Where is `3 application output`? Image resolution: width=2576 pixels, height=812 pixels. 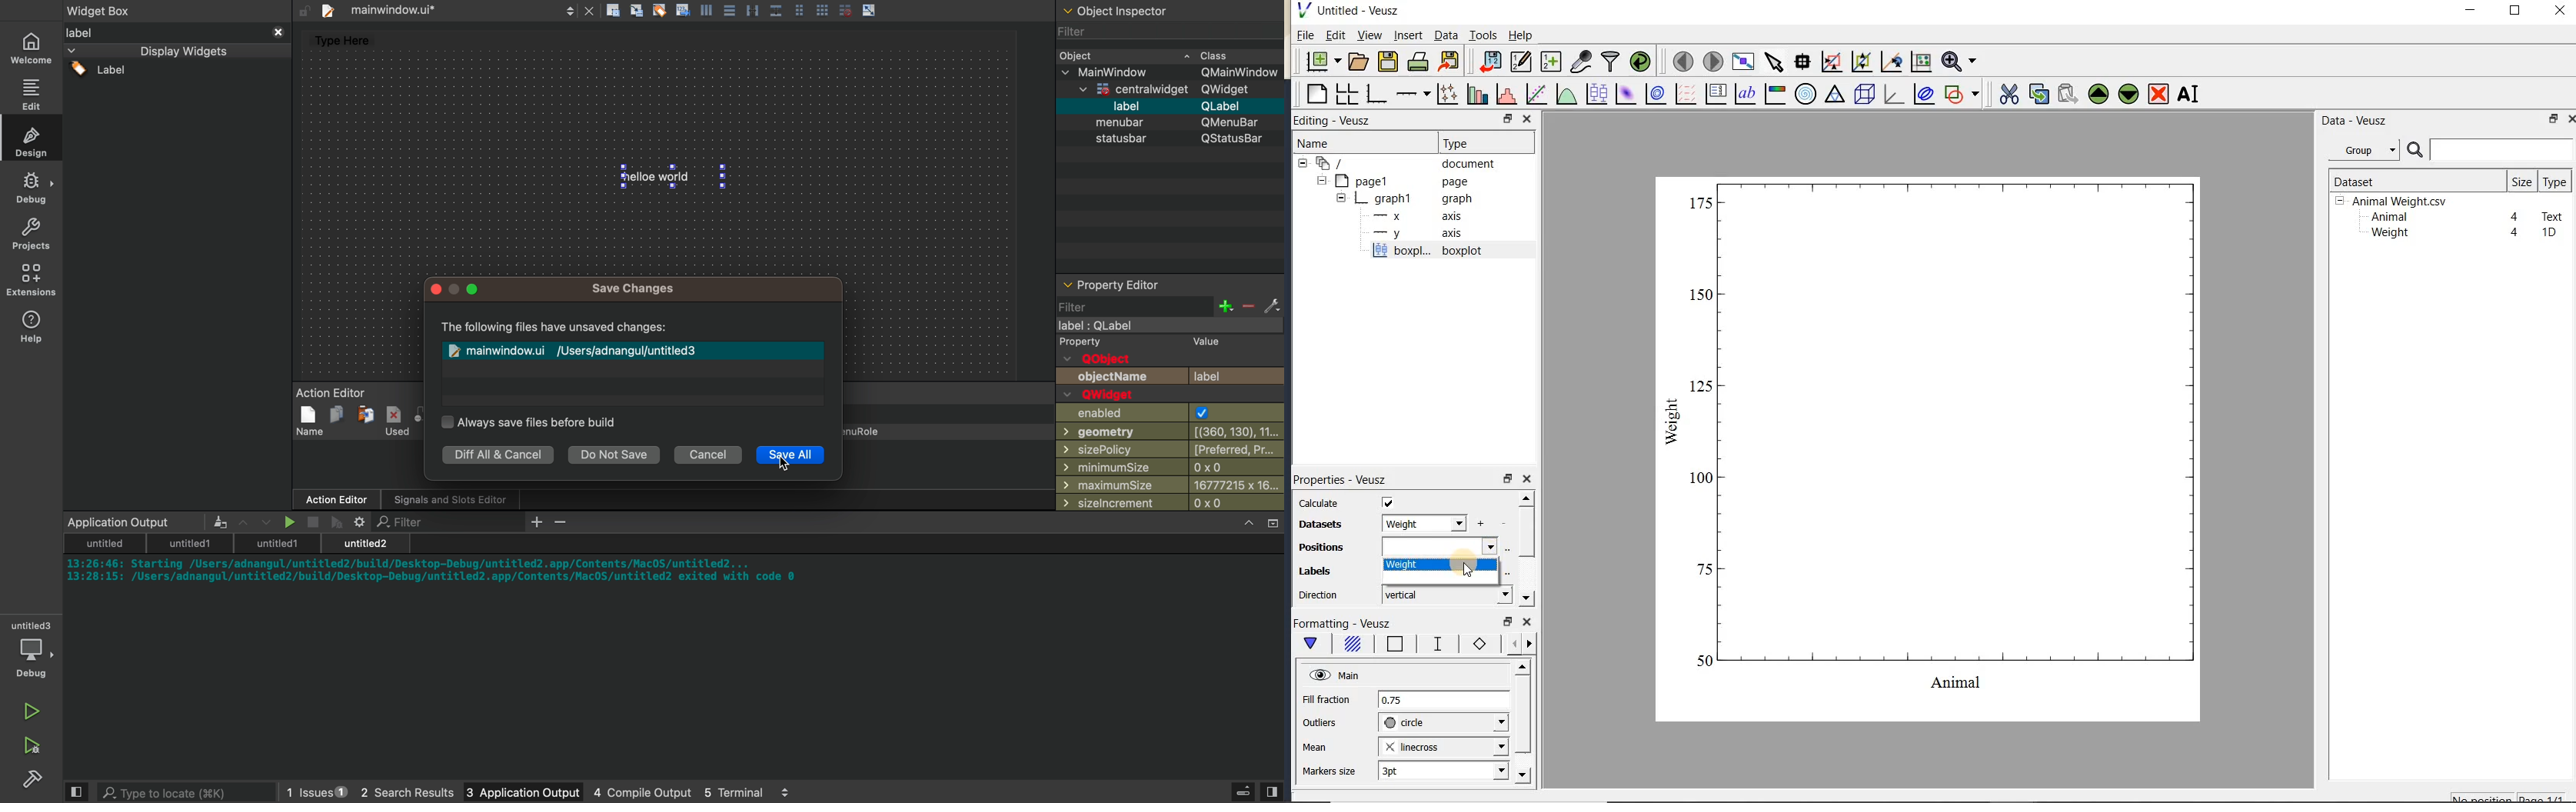
3 application output is located at coordinates (508, 793).